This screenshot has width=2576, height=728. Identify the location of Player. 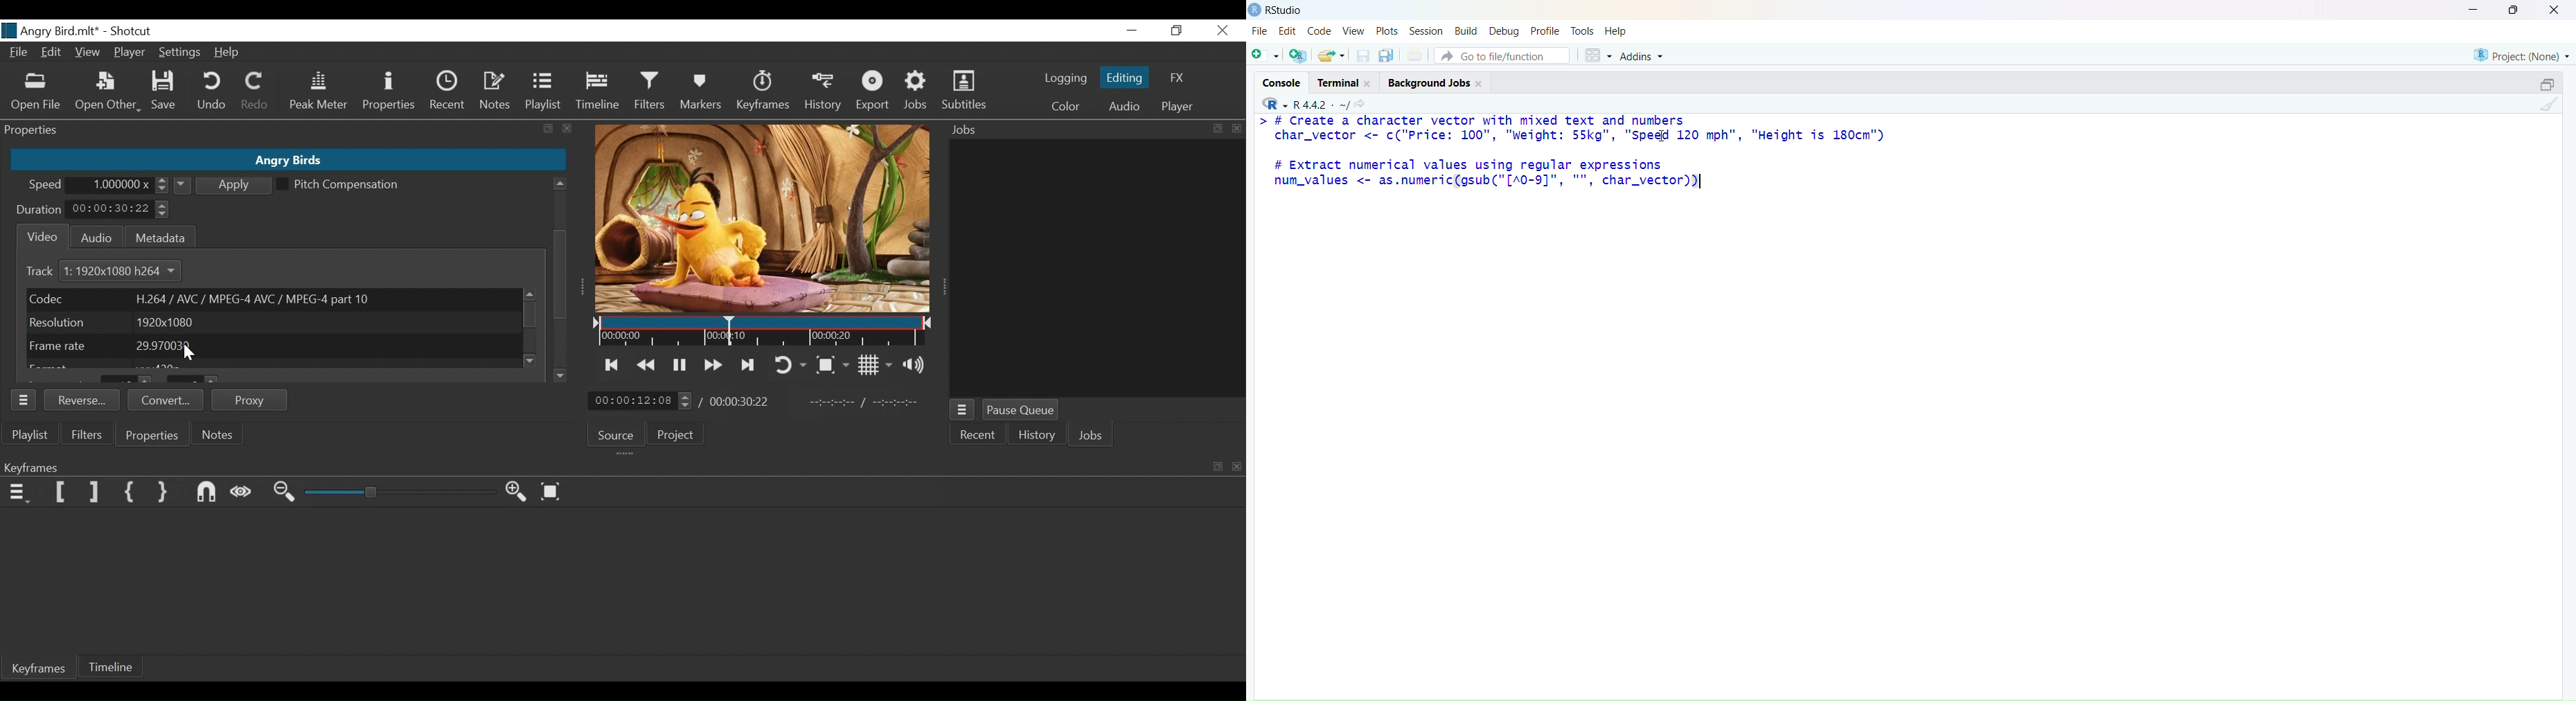
(1178, 106).